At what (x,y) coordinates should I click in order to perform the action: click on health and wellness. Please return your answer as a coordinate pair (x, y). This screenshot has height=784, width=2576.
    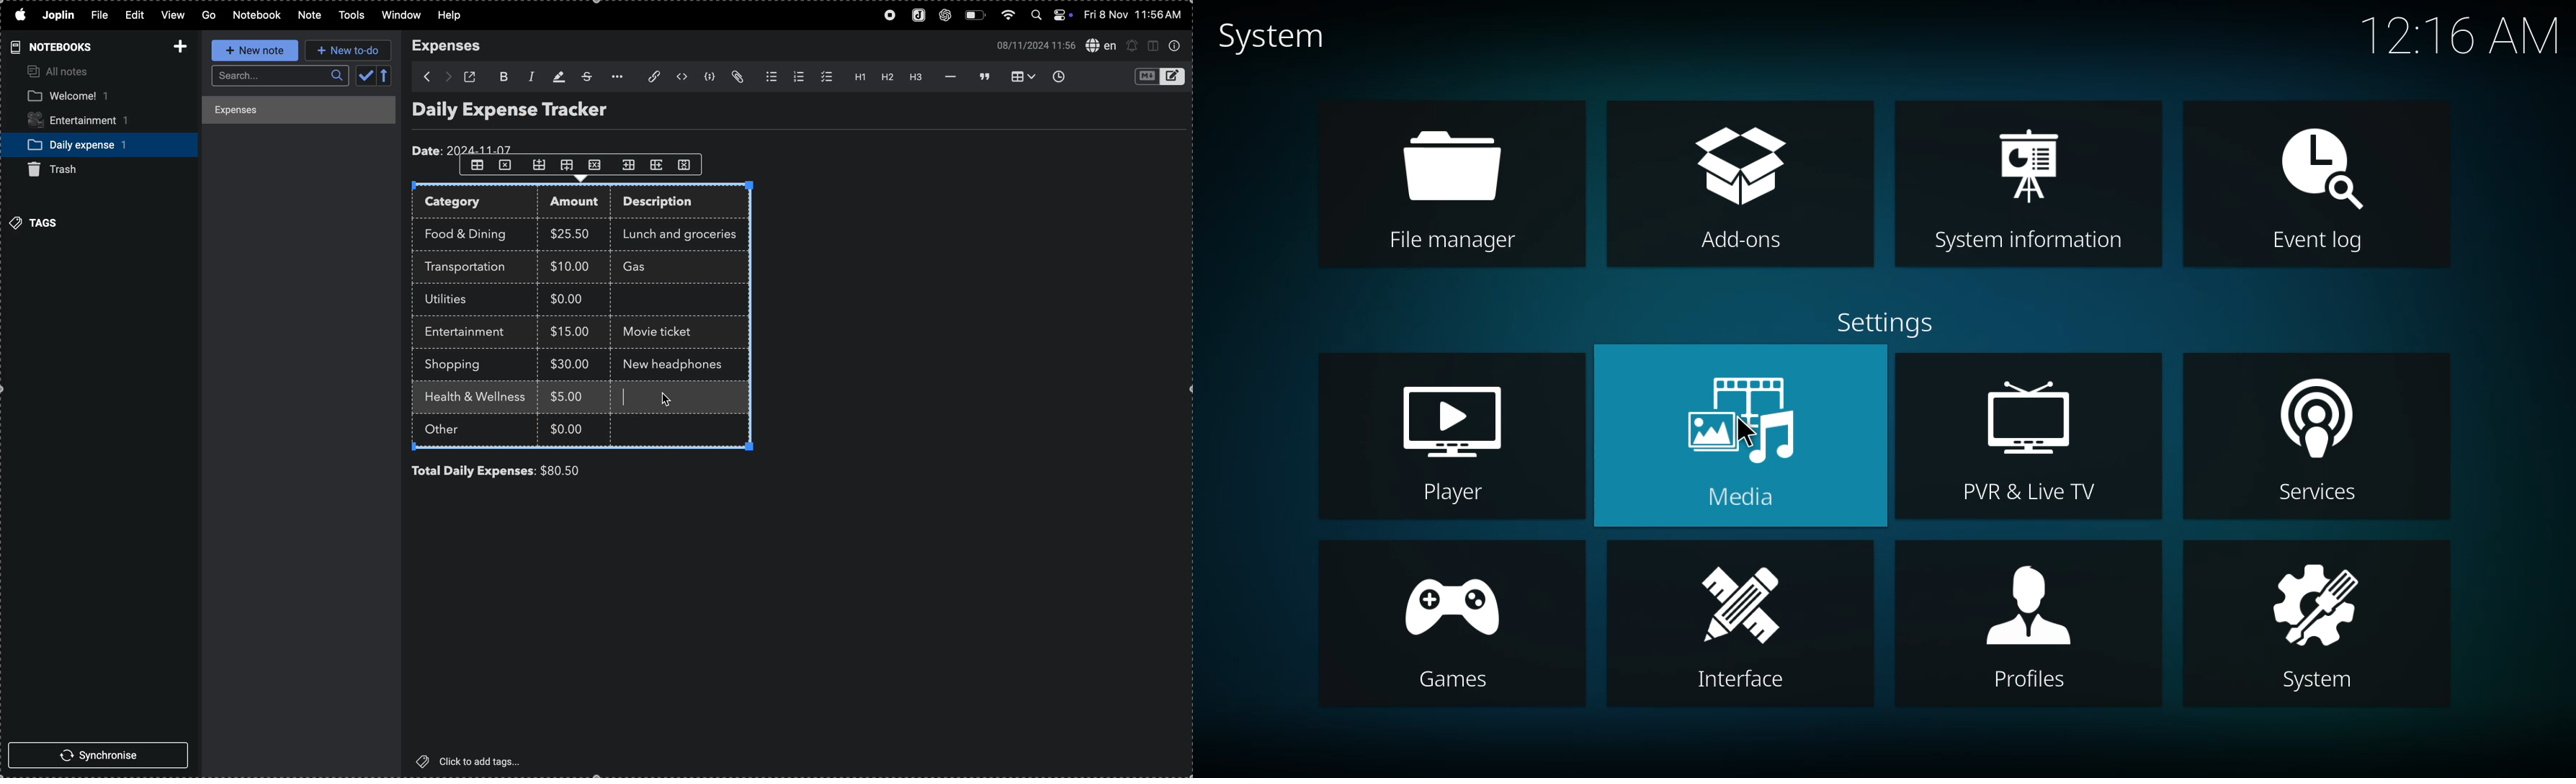
    Looking at the image, I should click on (480, 398).